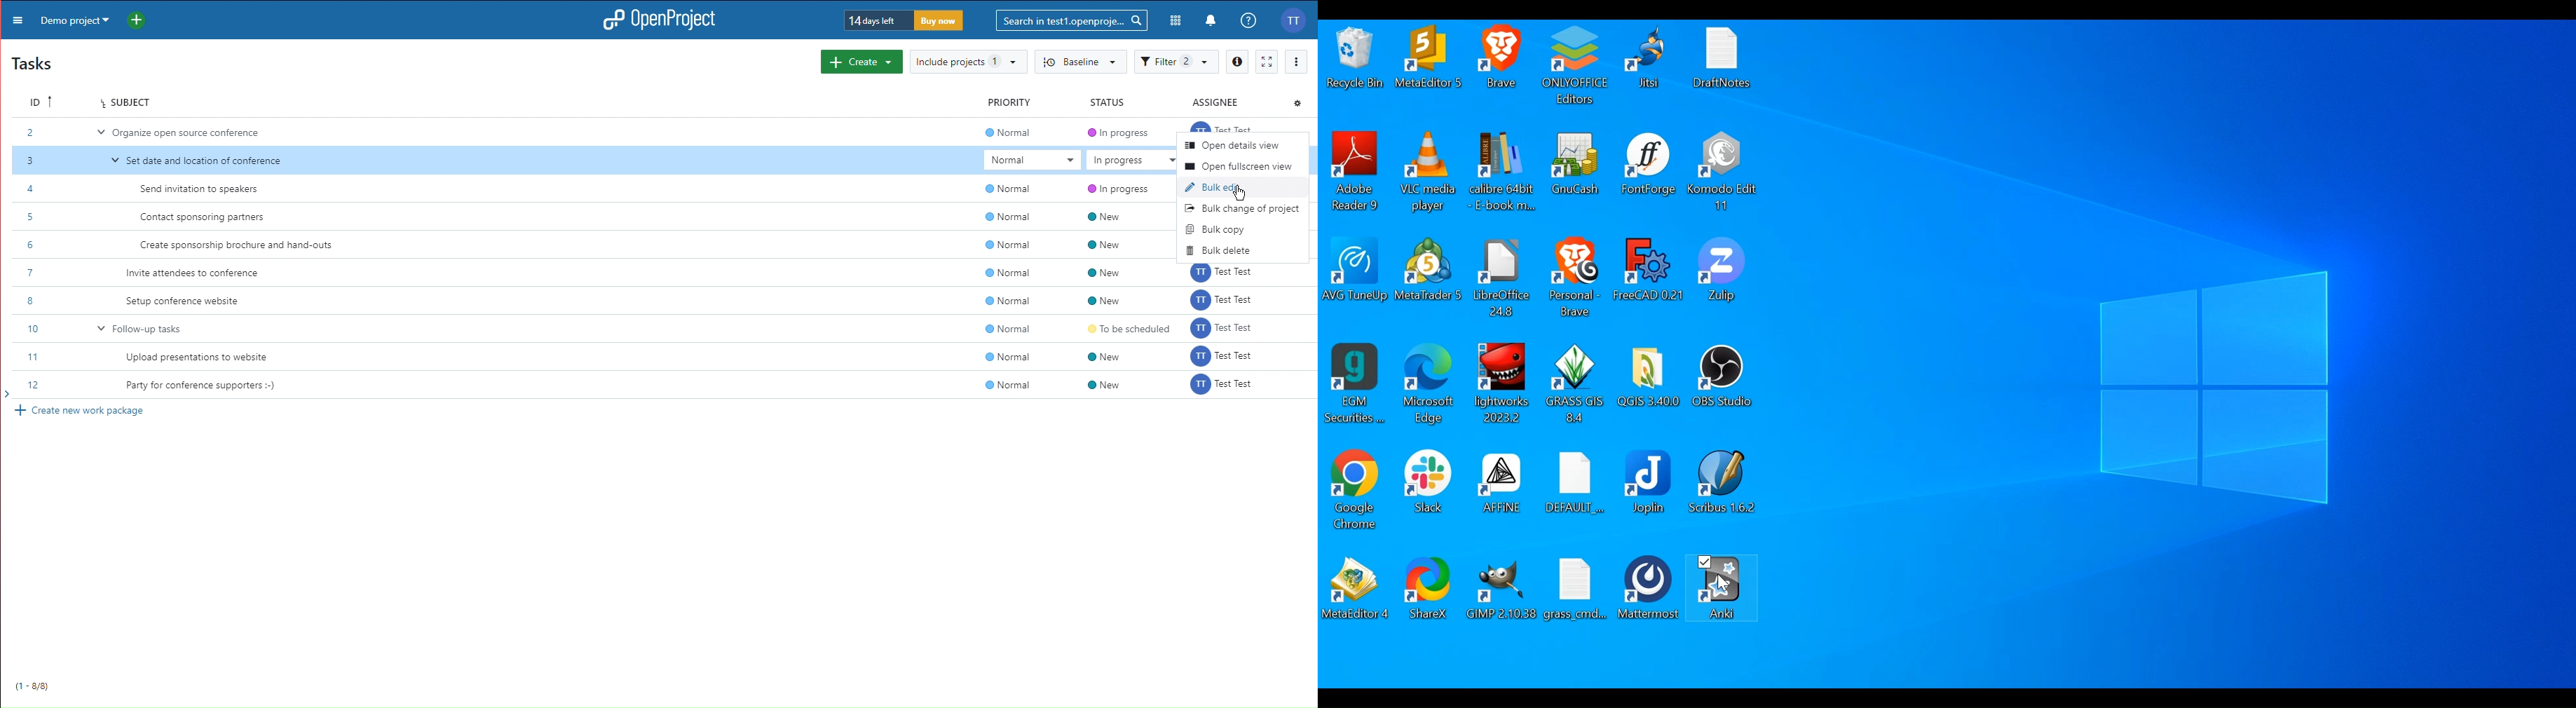 Image resolution: width=2576 pixels, height=728 pixels. What do you see at coordinates (861, 62) in the screenshot?
I see `Create` at bounding box center [861, 62].